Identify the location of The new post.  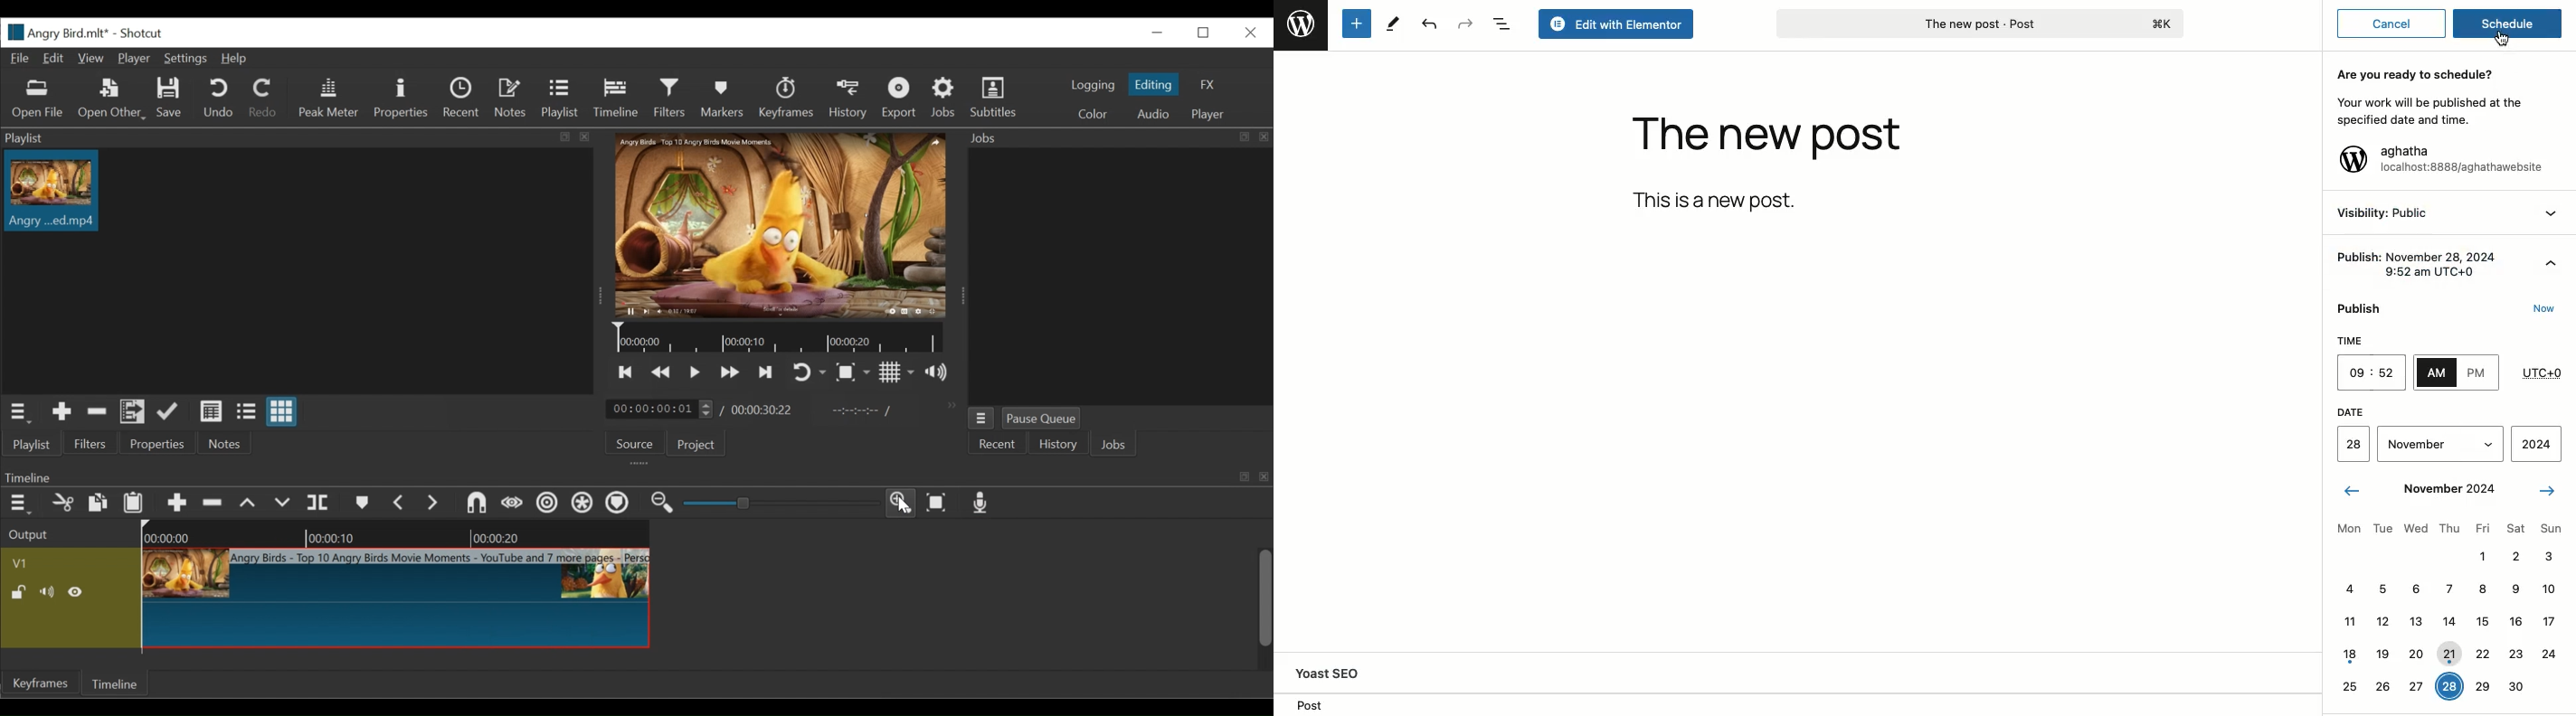
(1767, 139).